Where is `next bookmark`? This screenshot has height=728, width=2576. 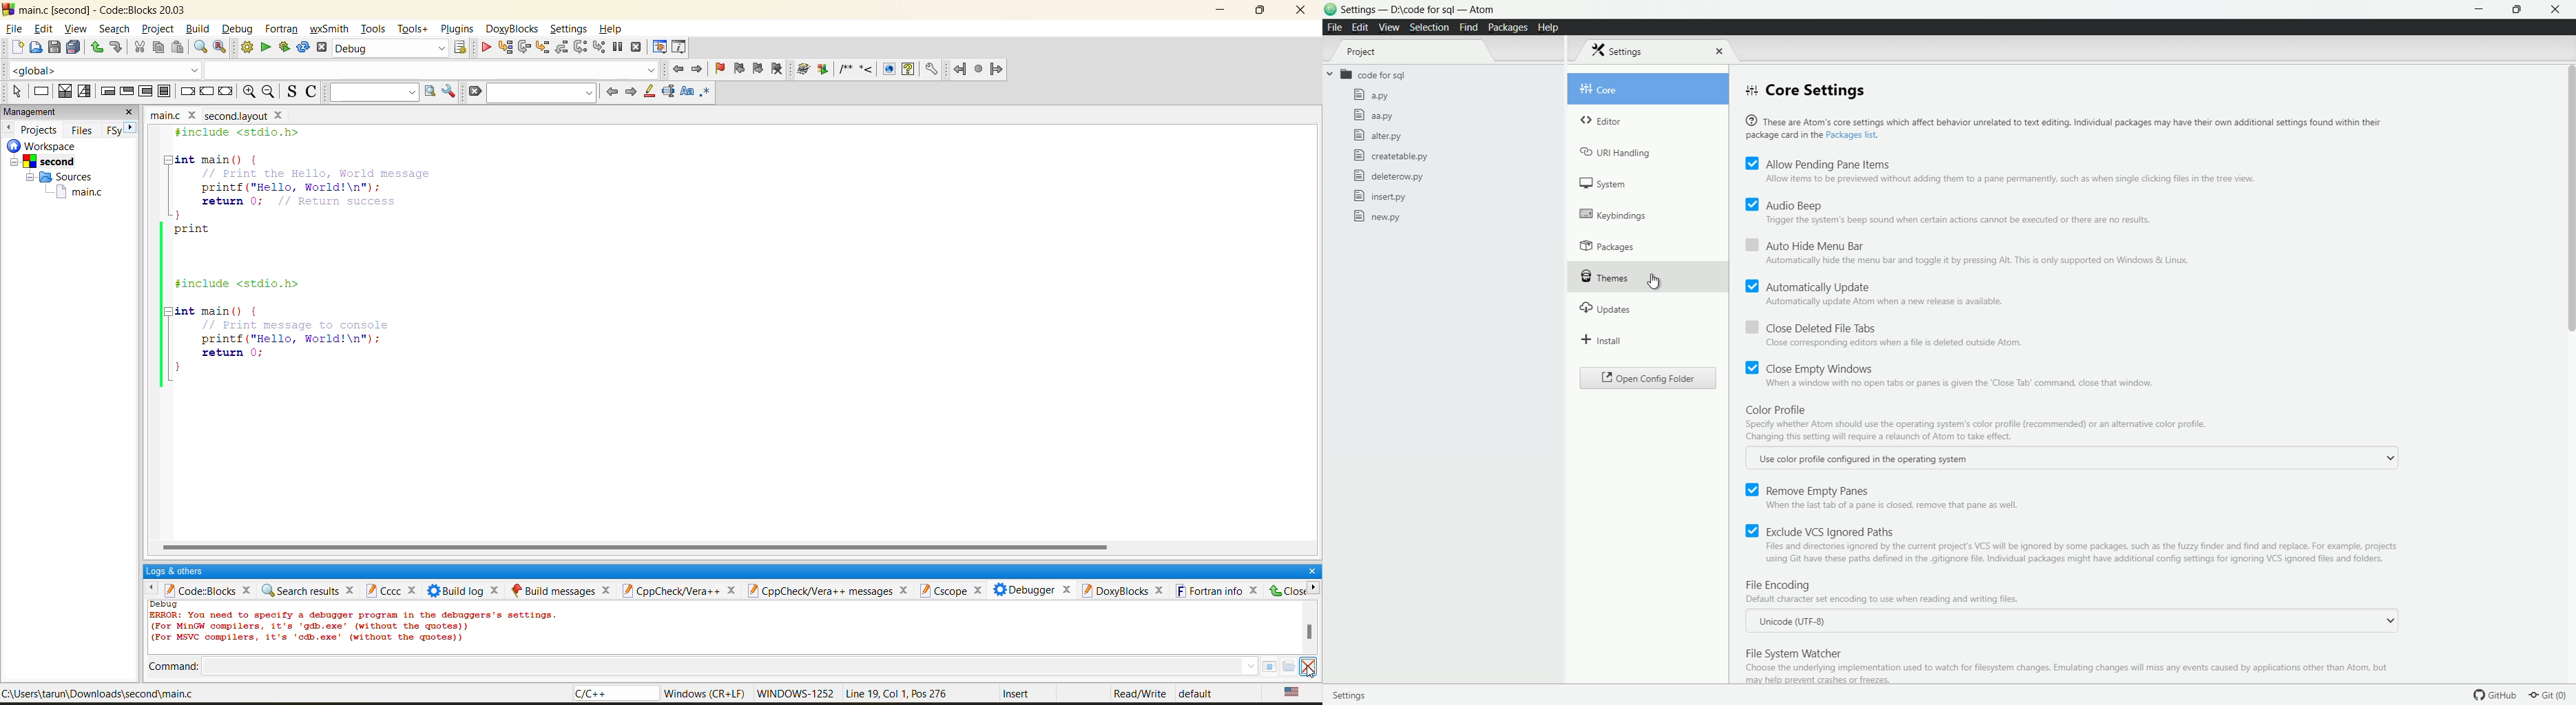 next bookmark is located at coordinates (759, 70).